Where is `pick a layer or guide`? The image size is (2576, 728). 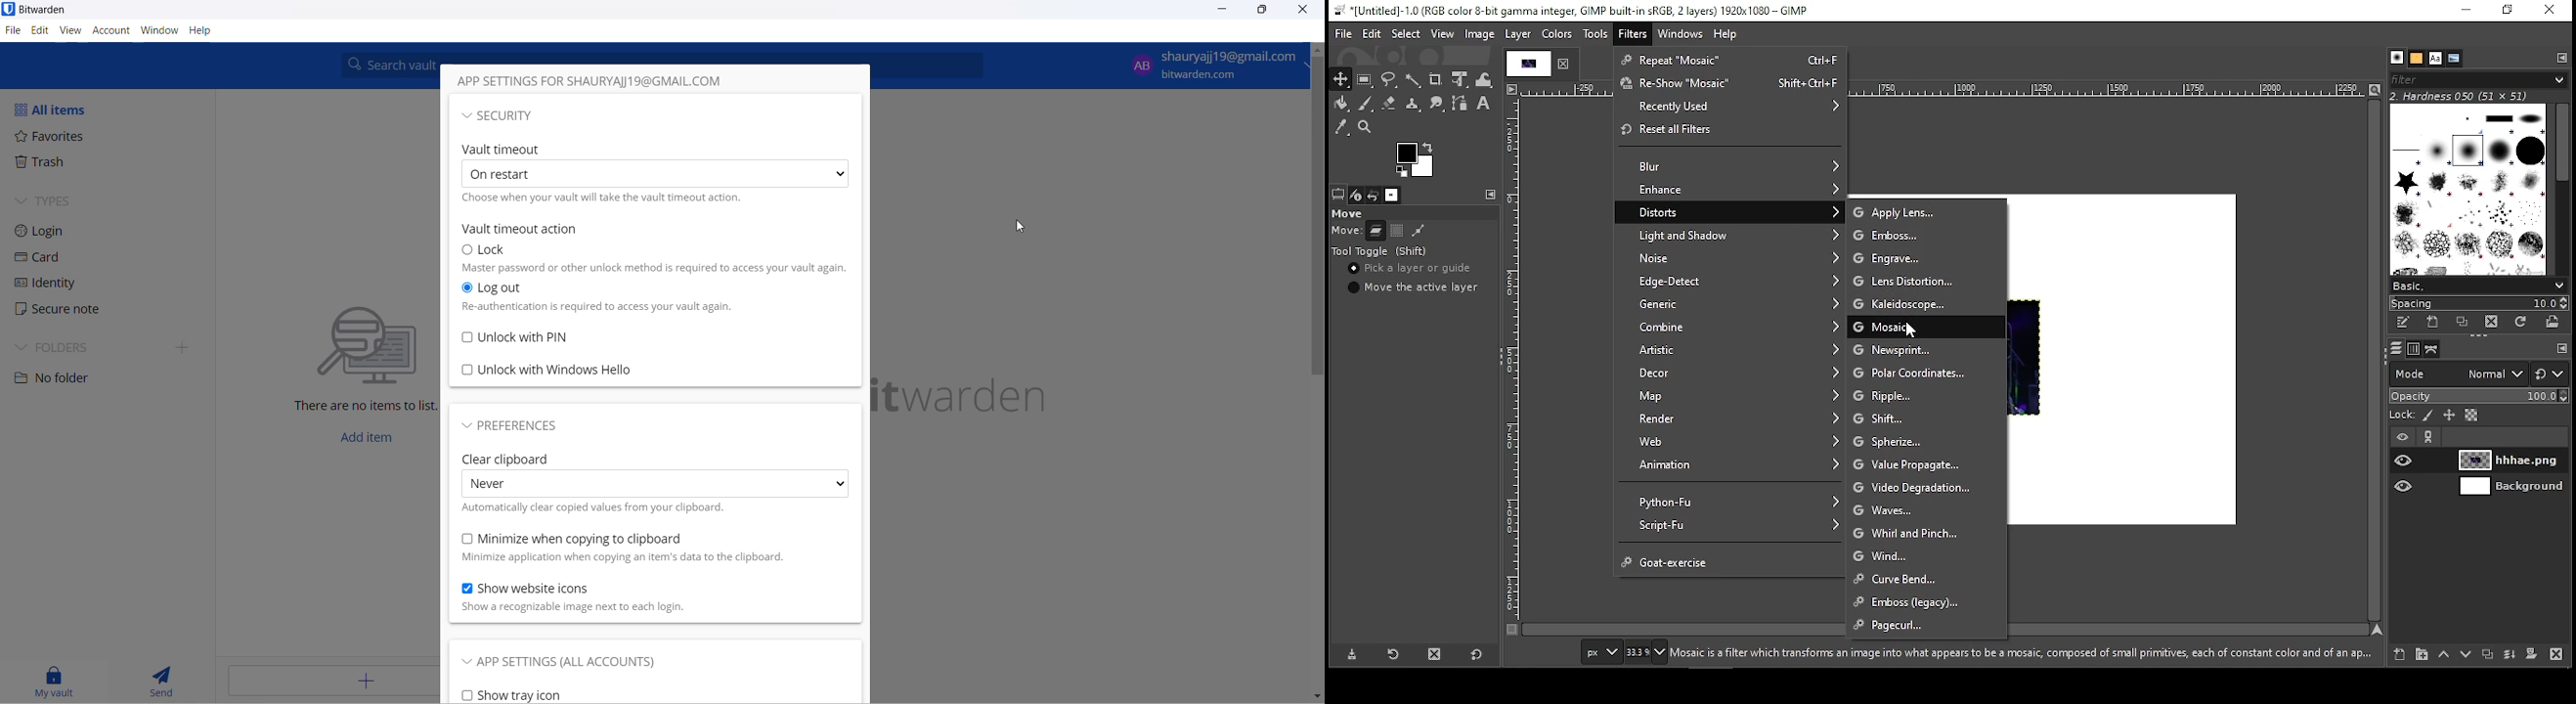
pick a layer or guide is located at coordinates (1412, 269).